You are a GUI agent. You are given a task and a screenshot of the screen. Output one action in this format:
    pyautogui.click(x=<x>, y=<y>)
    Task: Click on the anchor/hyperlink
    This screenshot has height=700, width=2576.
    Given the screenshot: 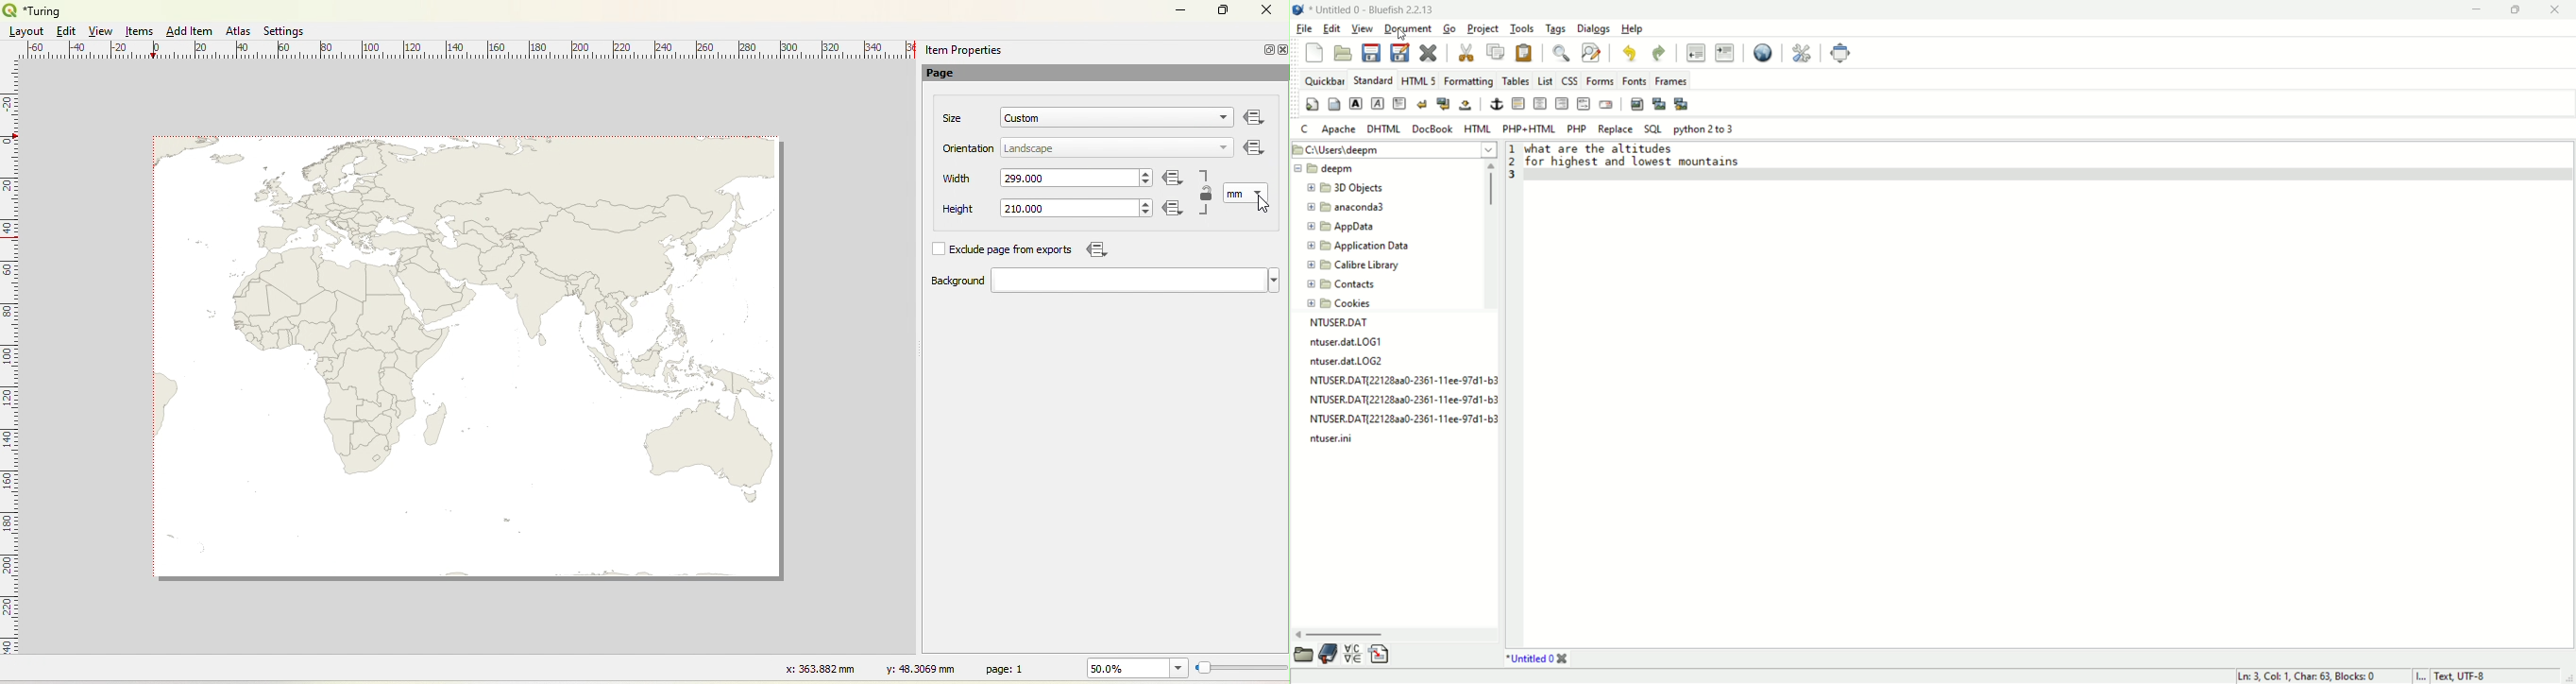 What is the action you would take?
    pyautogui.click(x=1498, y=104)
    